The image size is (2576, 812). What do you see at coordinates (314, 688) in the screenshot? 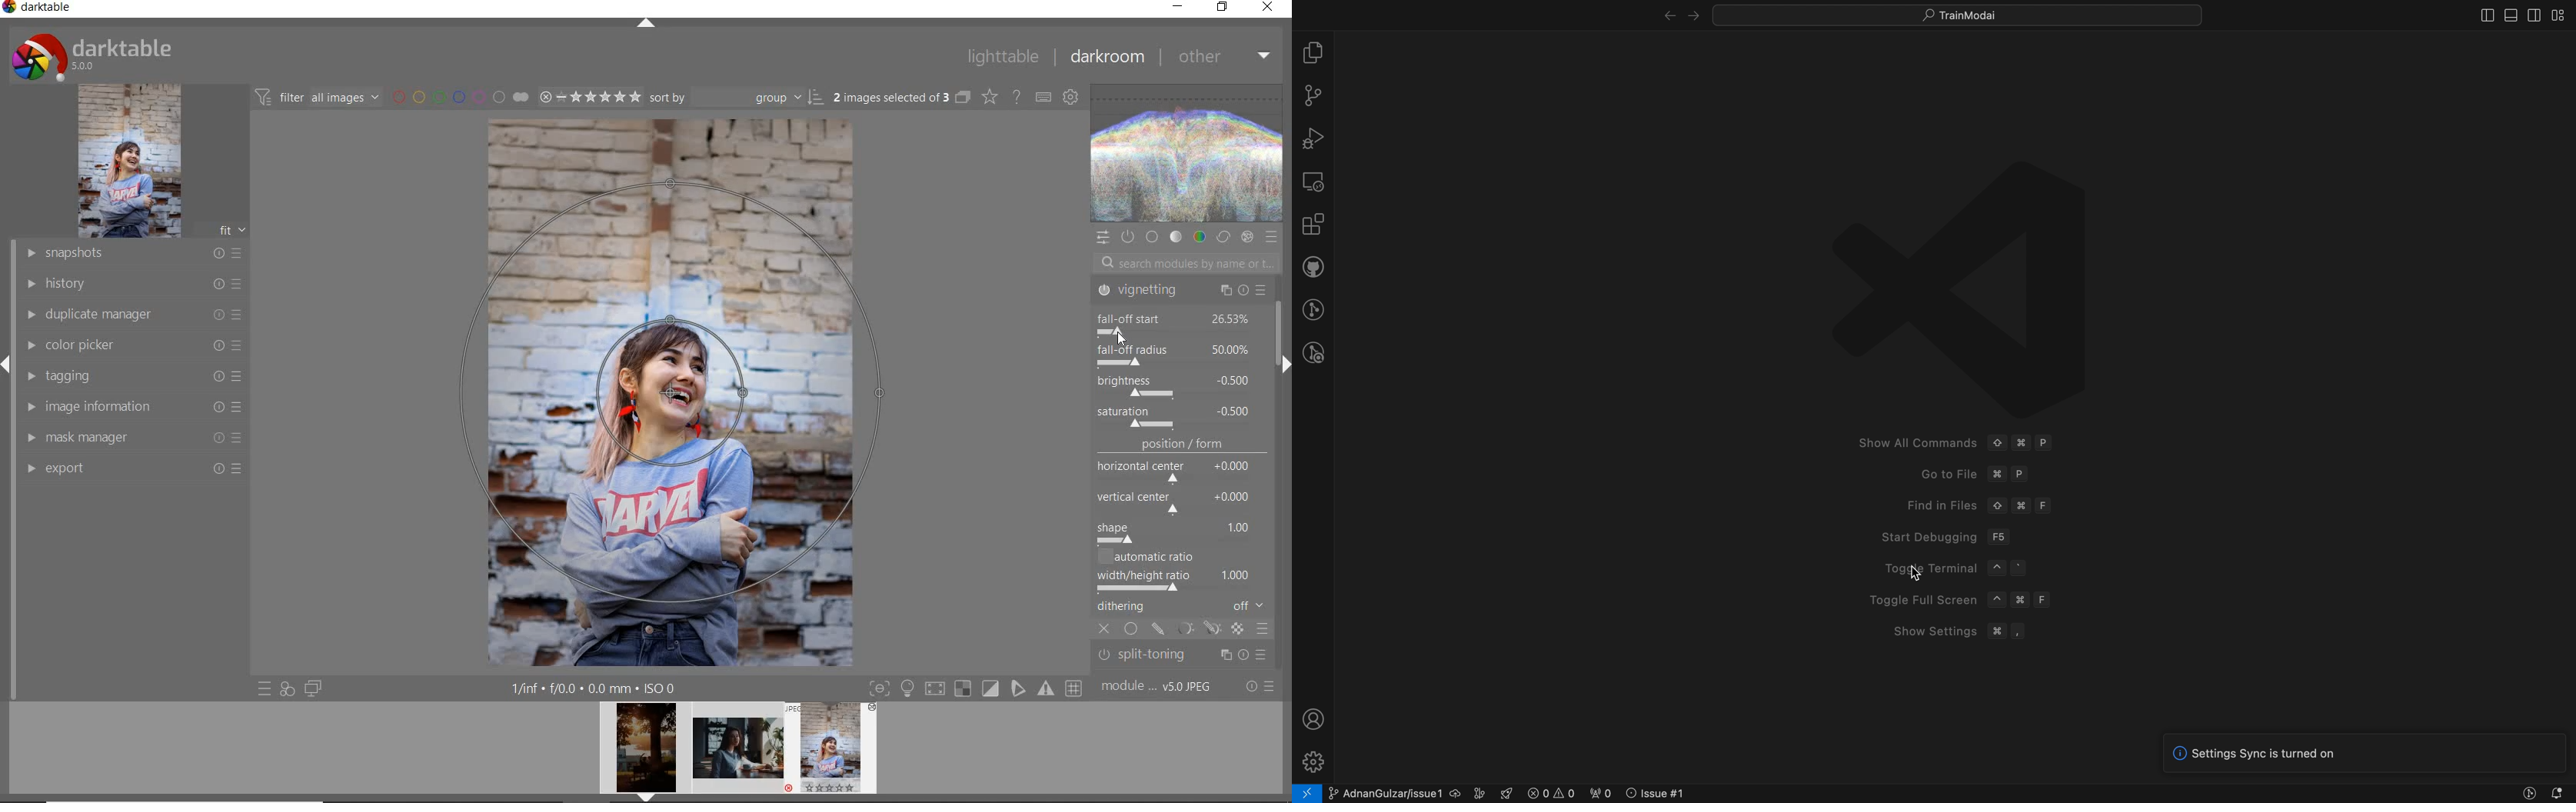
I see `display a second darkroom image window` at bounding box center [314, 688].